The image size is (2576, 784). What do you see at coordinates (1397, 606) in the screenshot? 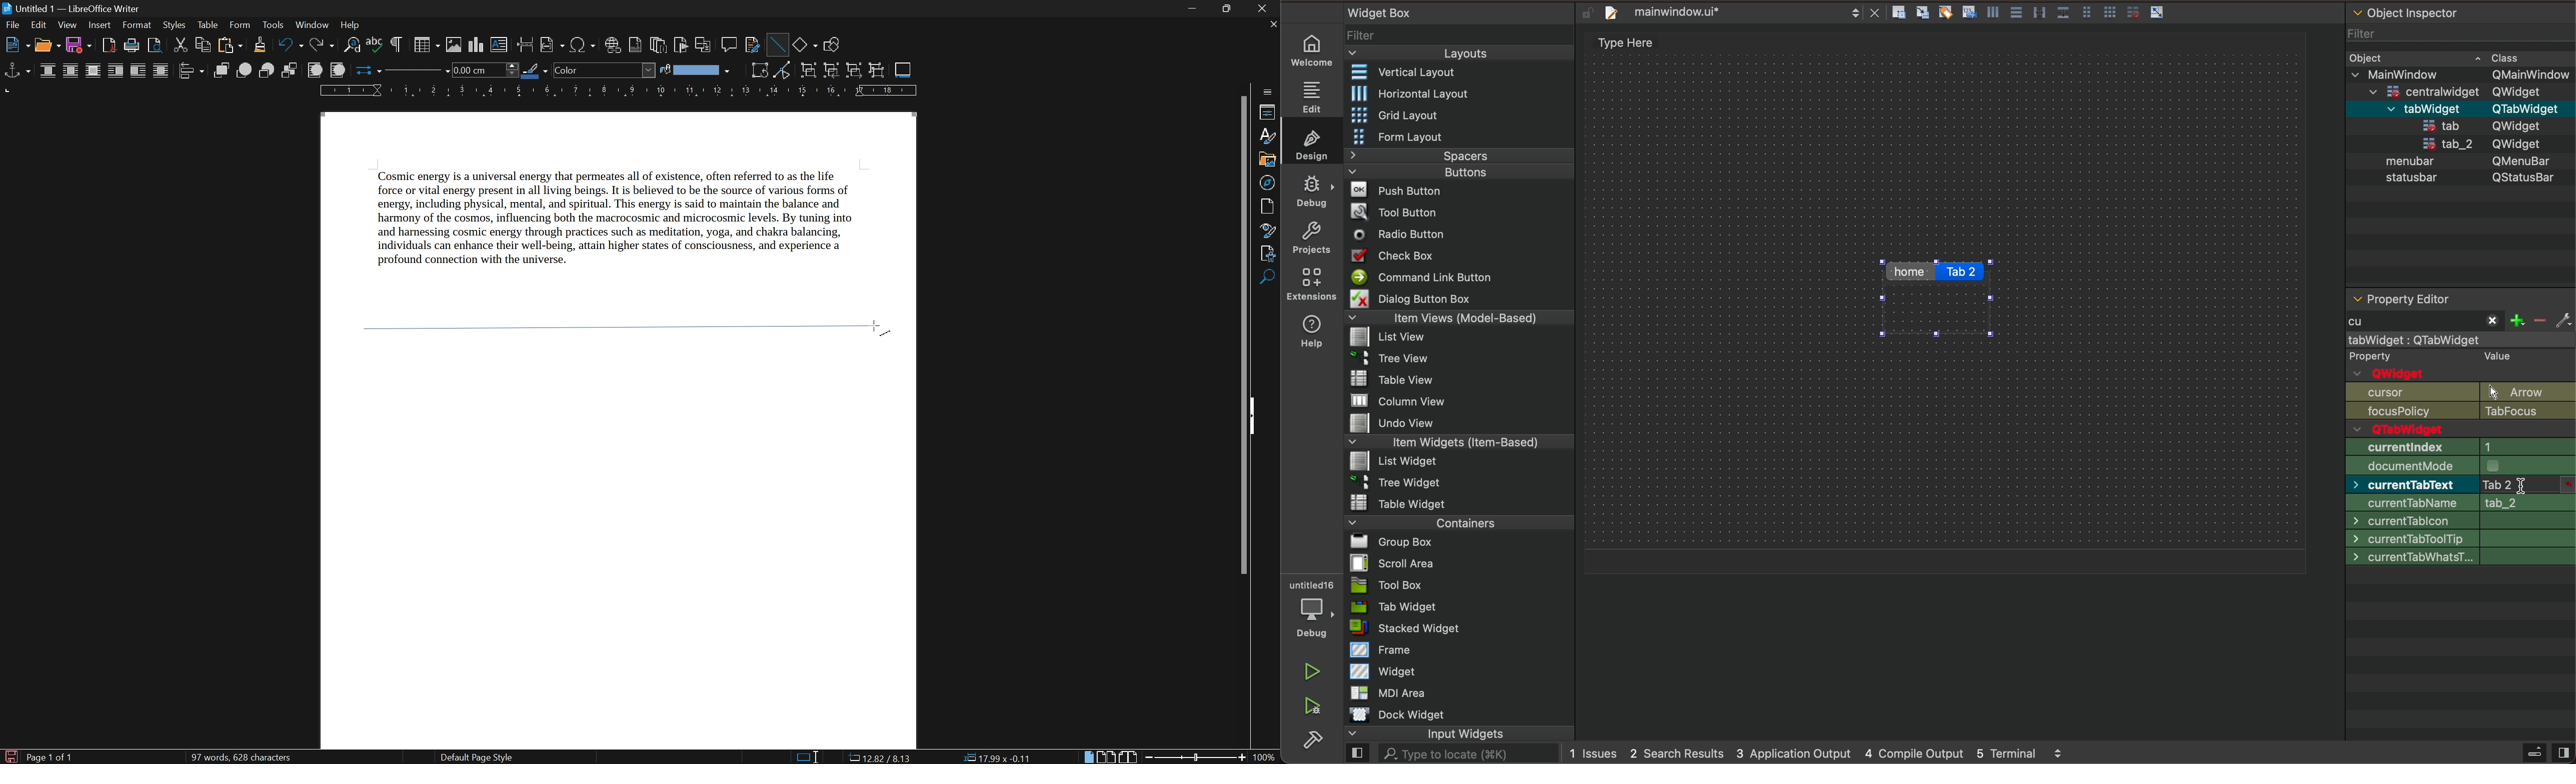
I see `Tab Widget` at bounding box center [1397, 606].